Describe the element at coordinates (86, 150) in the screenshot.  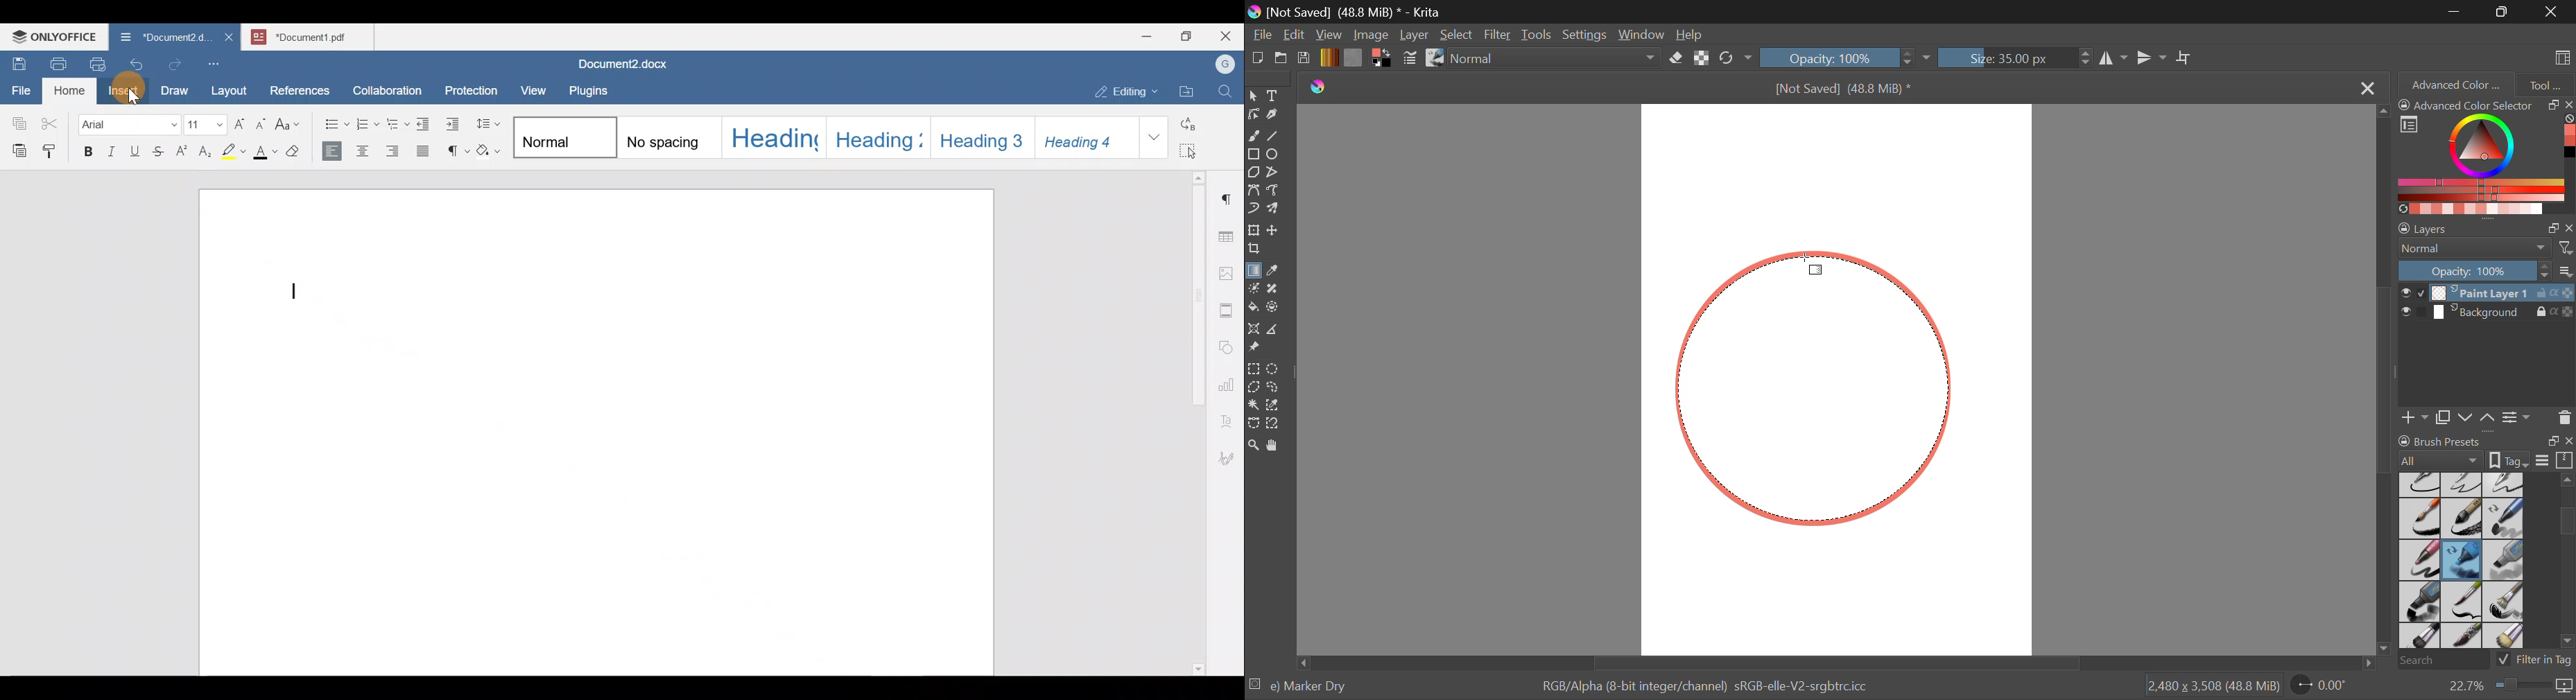
I see `Bold` at that location.